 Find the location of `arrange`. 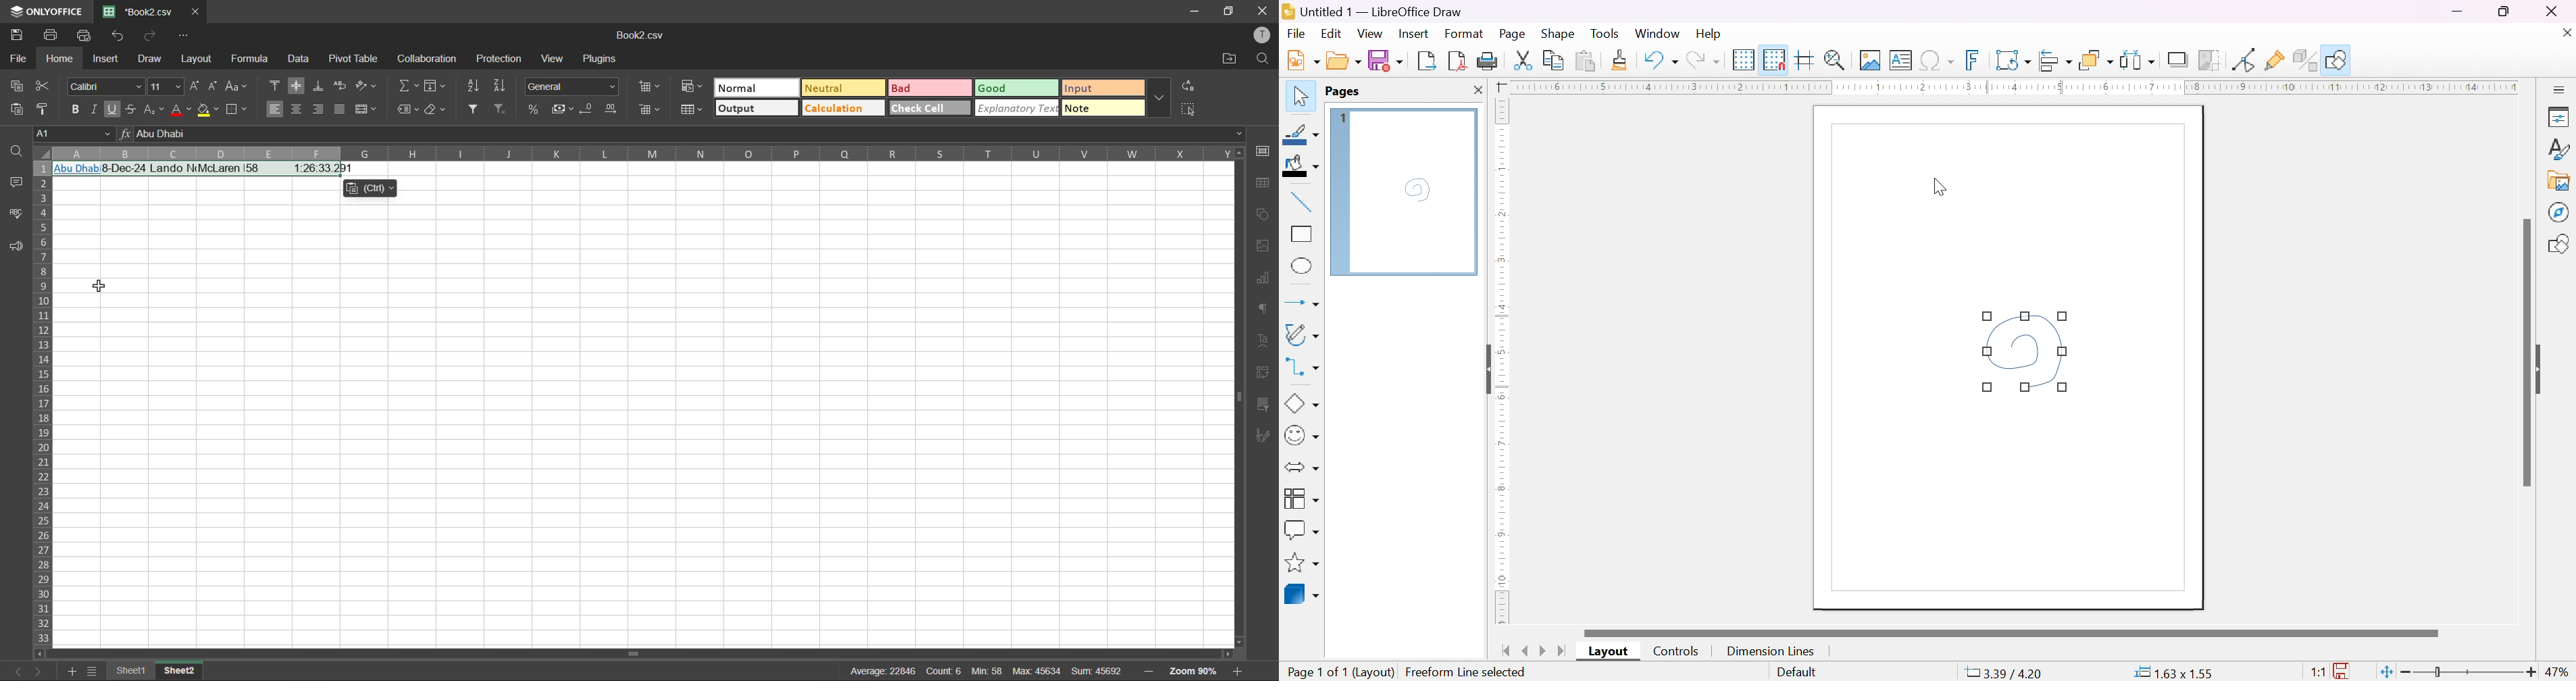

arrange is located at coordinates (2096, 60).